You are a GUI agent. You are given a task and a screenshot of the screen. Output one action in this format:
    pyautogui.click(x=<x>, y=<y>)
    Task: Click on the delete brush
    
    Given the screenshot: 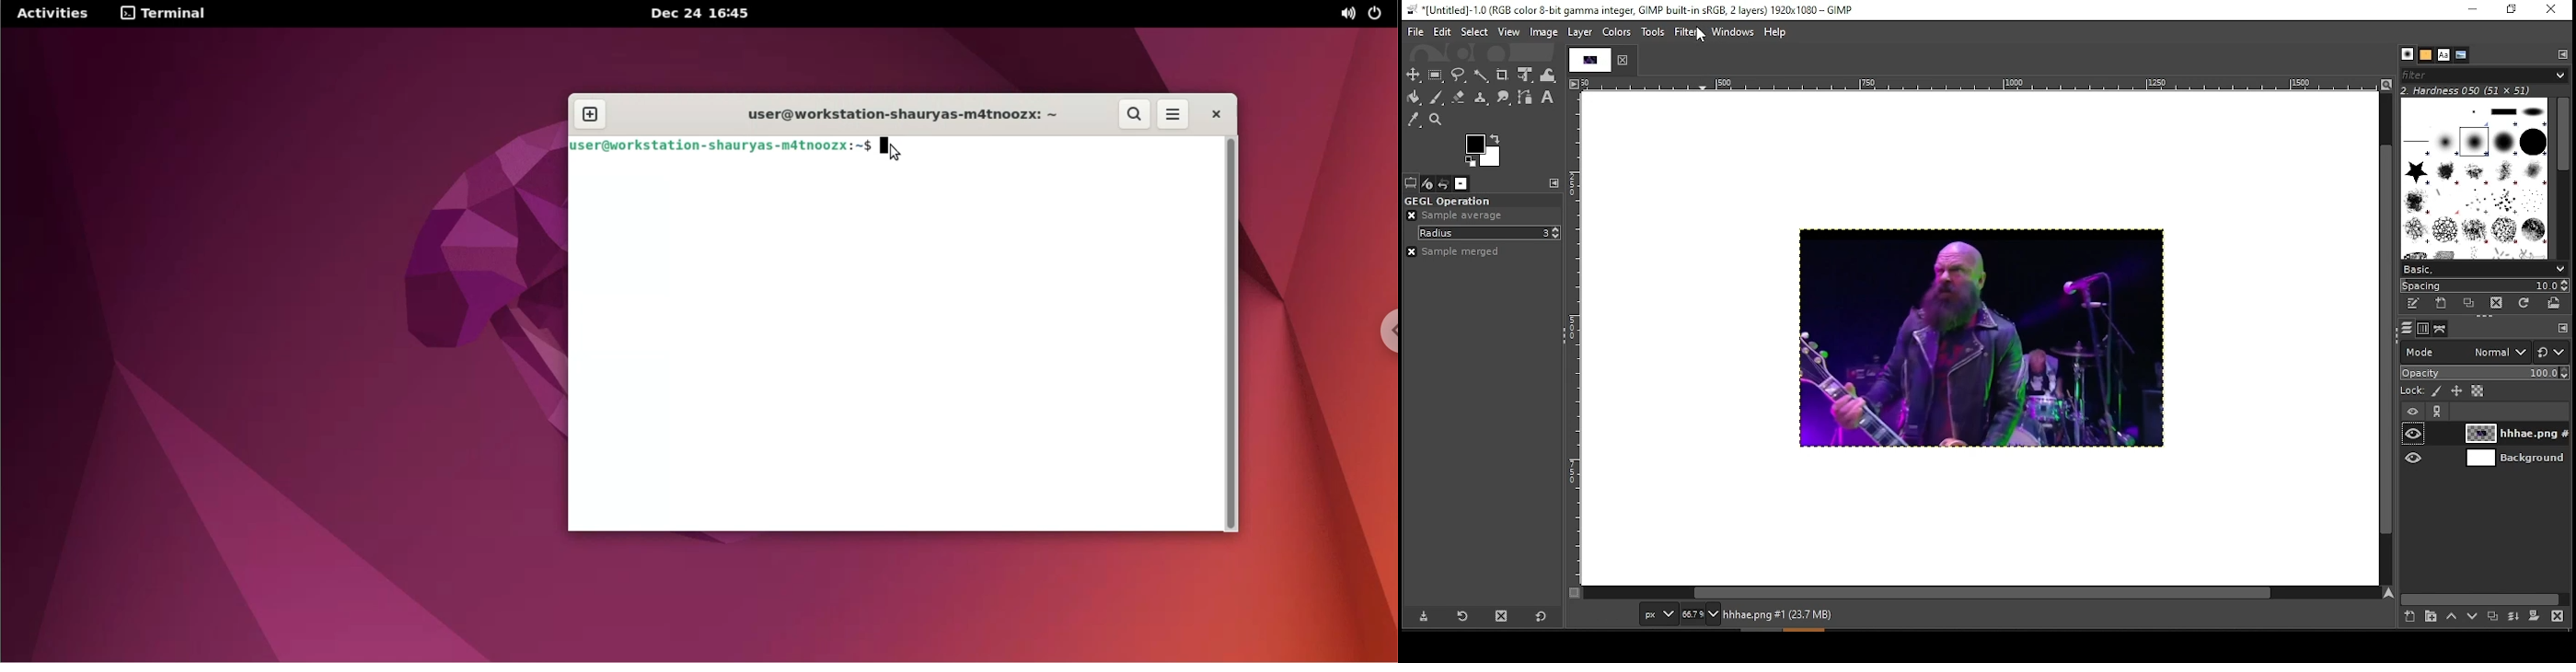 What is the action you would take?
    pyautogui.click(x=2500, y=304)
    